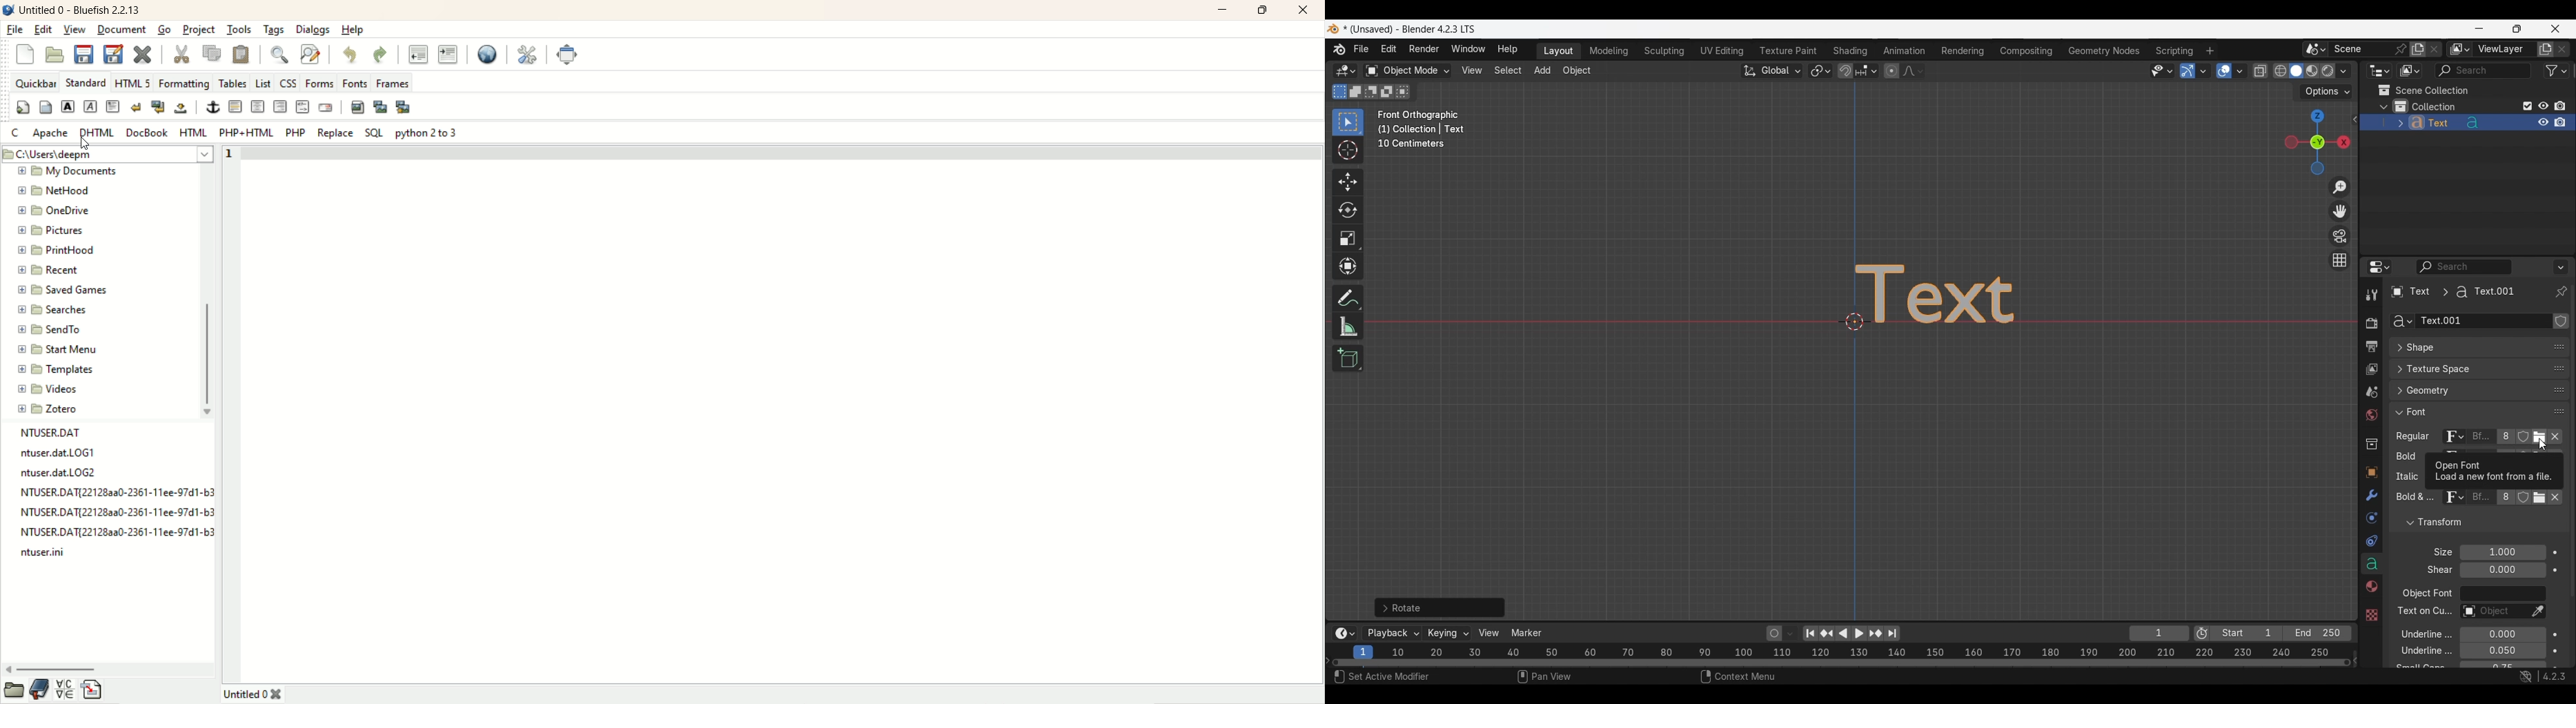 The height and width of the screenshot is (728, 2576). What do you see at coordinates (1333, 29) in the screenshot?
I see `Software logo` at bounding box center [1333, 29].